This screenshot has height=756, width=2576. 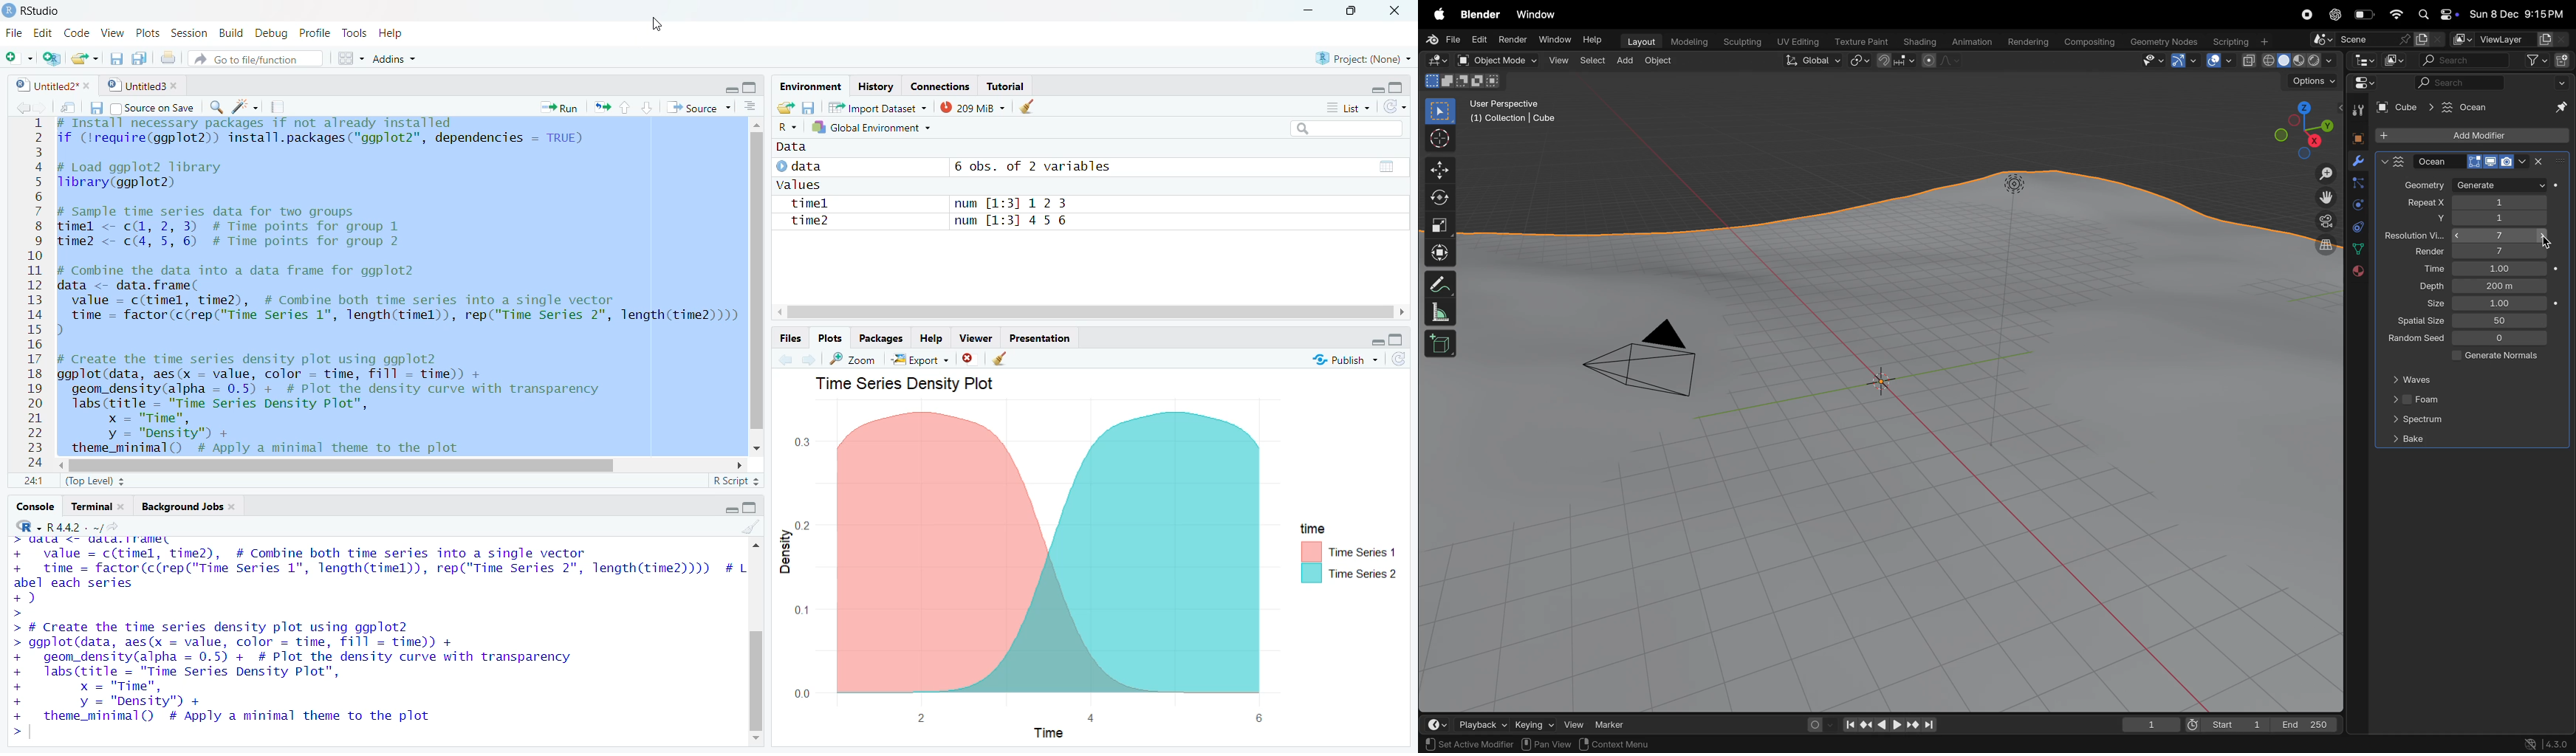 I want to click on Tutorial, so click(x=1006, y=86).